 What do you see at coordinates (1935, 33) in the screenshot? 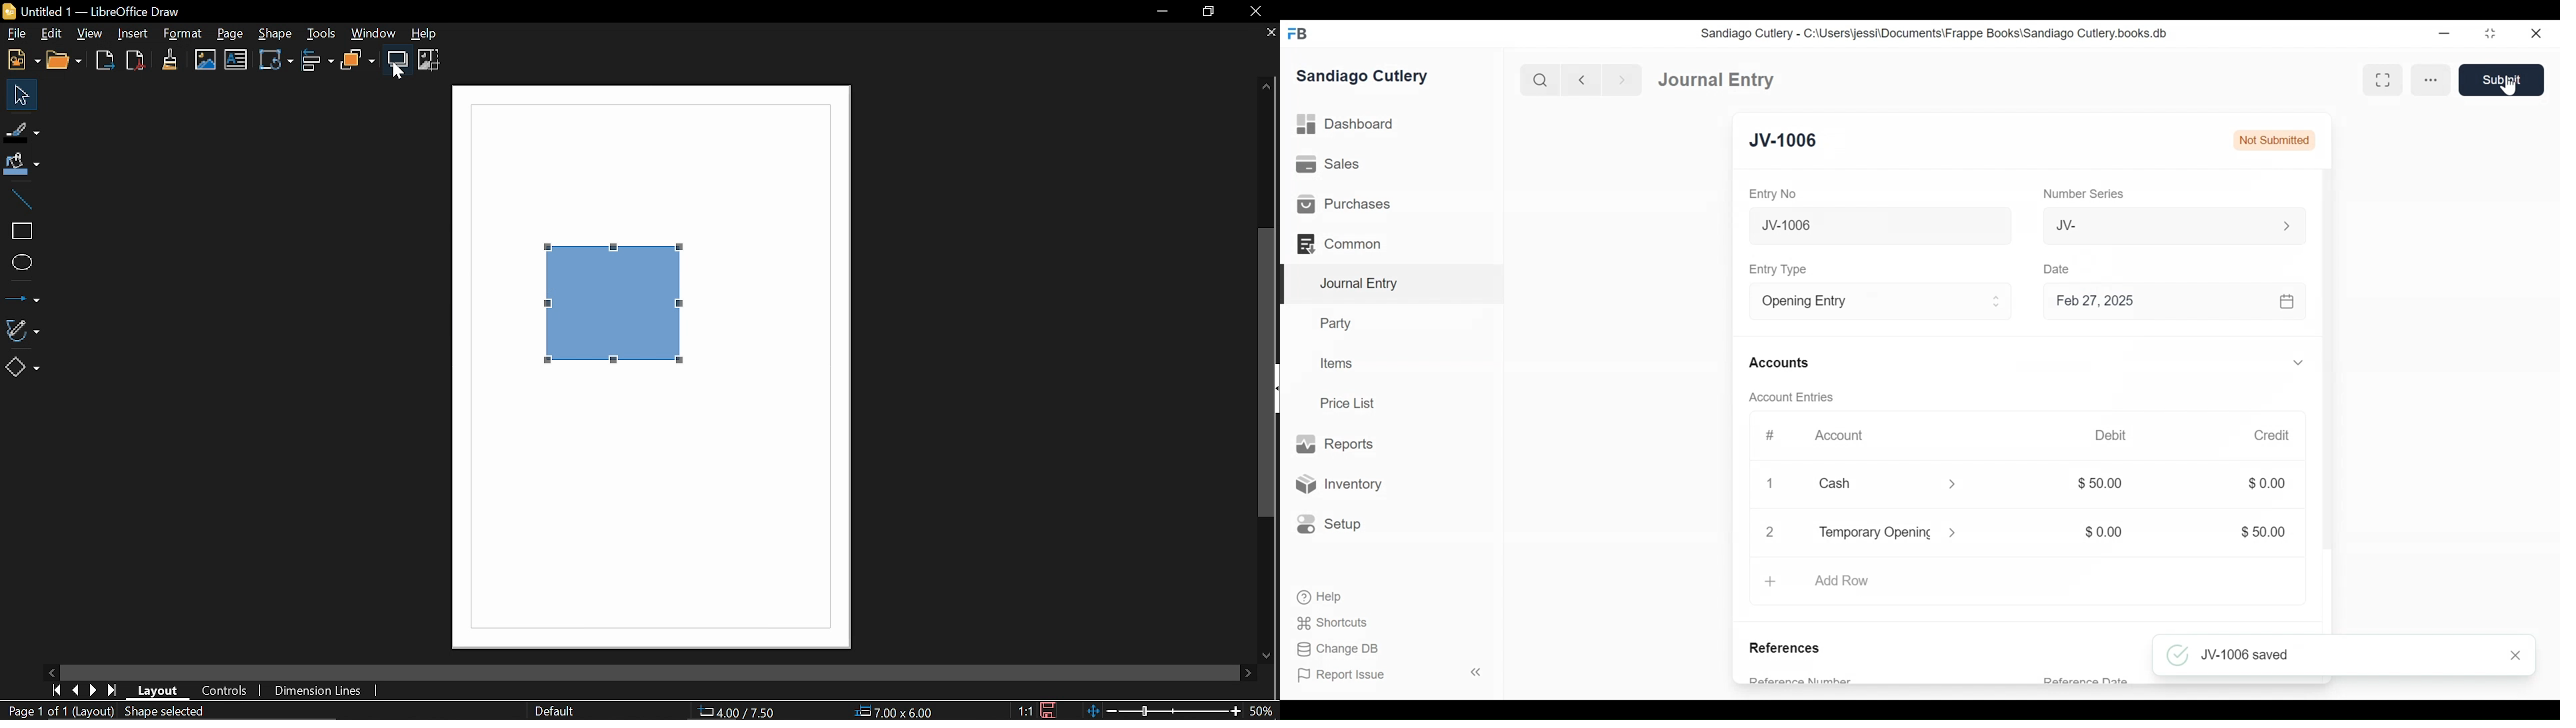
I see `Sandiago Cutlery - C:\Users\jessi\Documents\Frappe Books\Sandiago Cutlery.books.db` at bounding box center [1935, 33].